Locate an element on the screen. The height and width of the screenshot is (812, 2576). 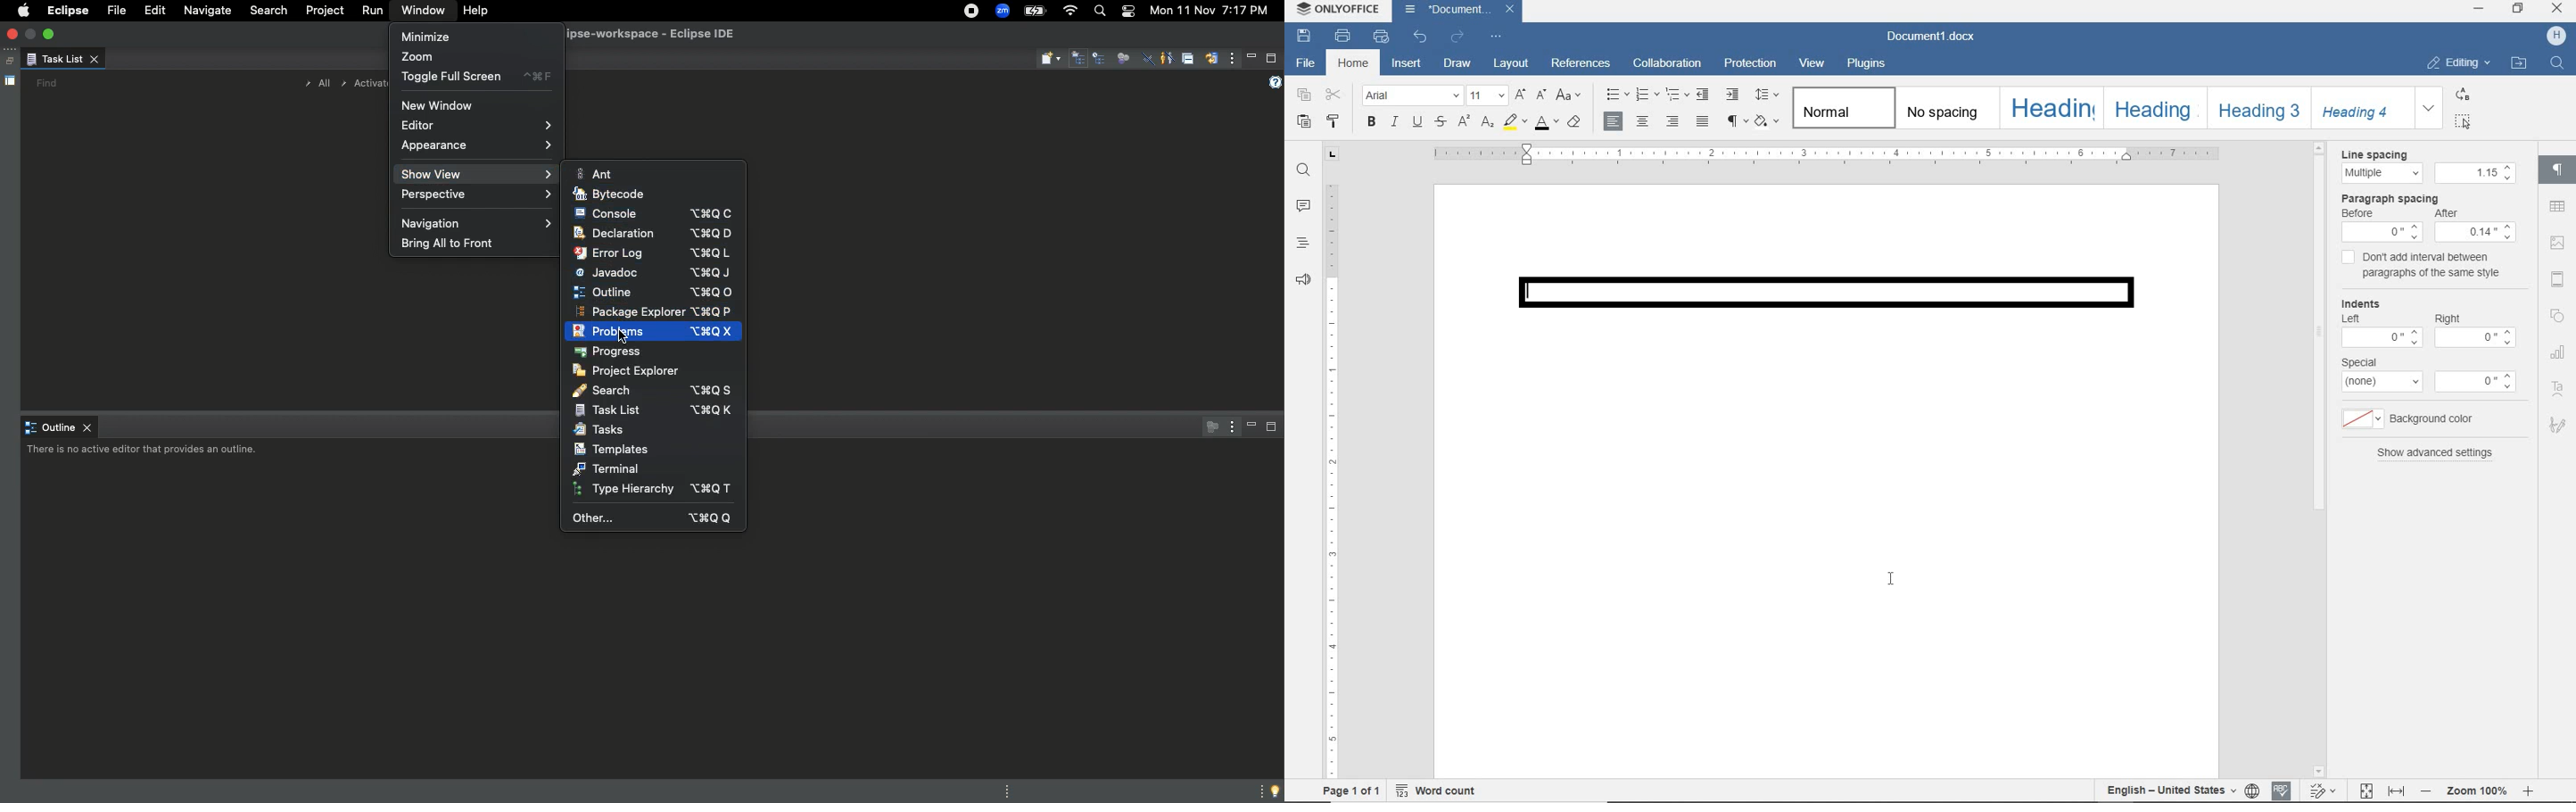
justified is located at coordinates (1702, 122).